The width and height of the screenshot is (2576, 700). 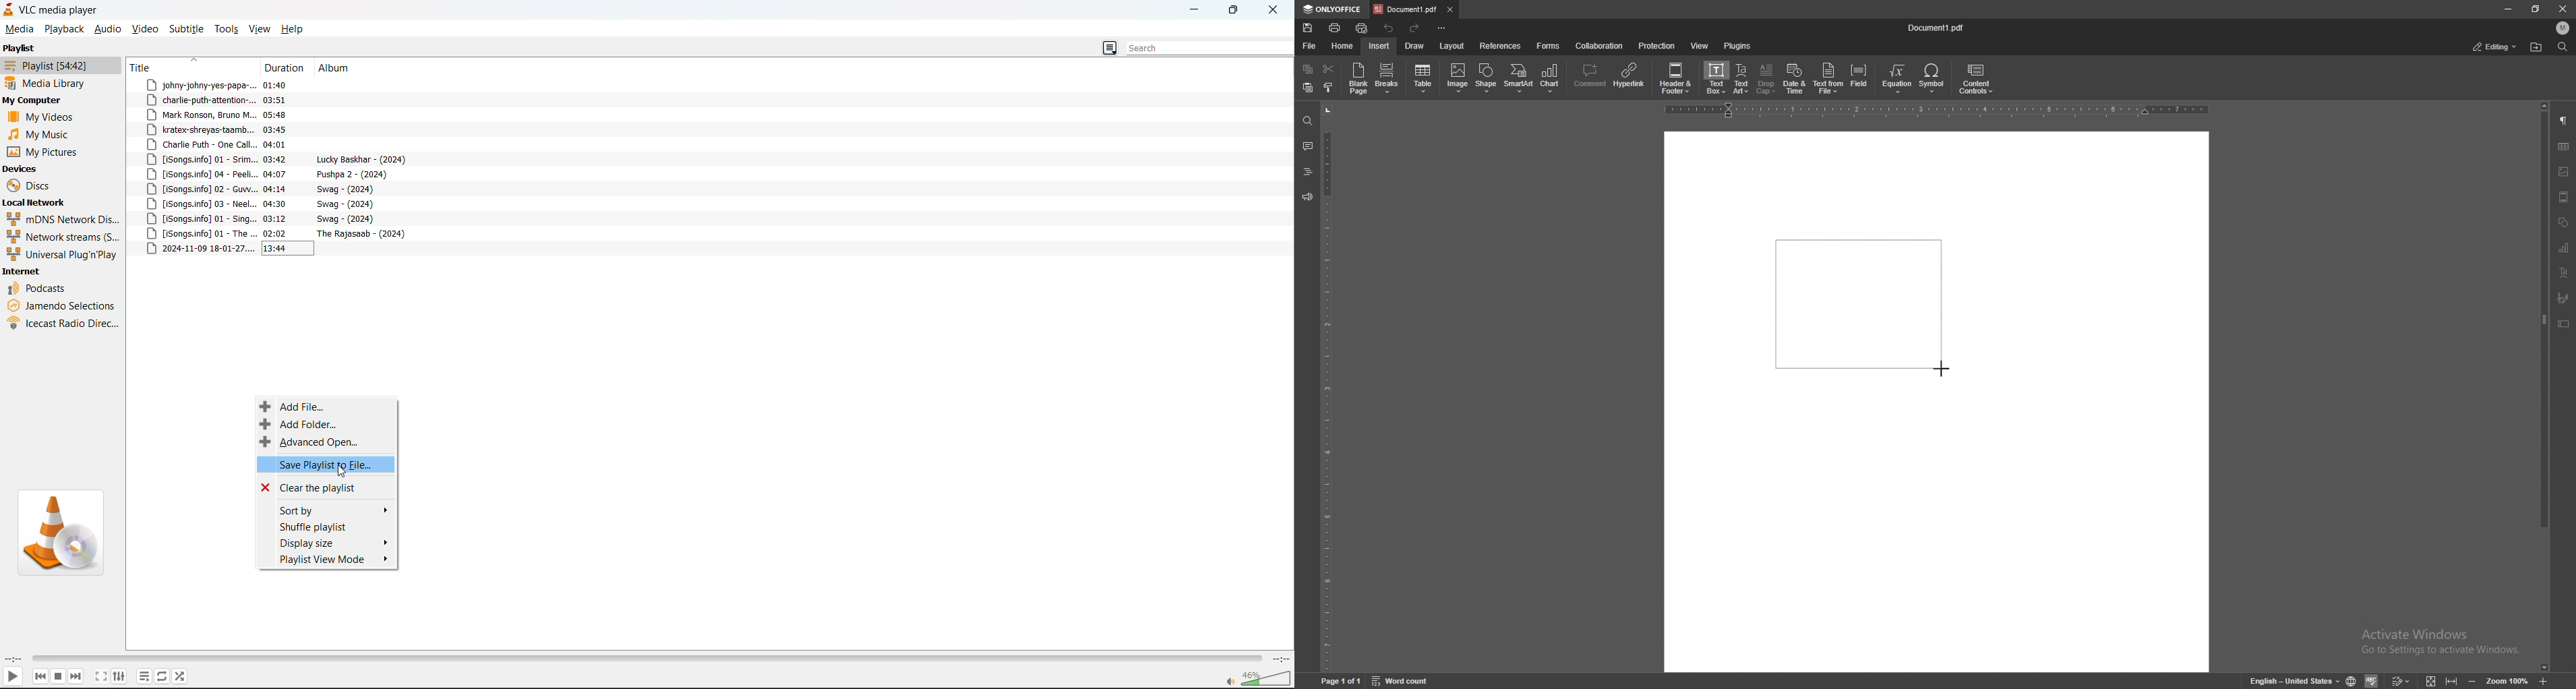 What do you see at coordinates (2564, 297) in the screenshot?
I see `signature field` at bounding box center [2564, 297].